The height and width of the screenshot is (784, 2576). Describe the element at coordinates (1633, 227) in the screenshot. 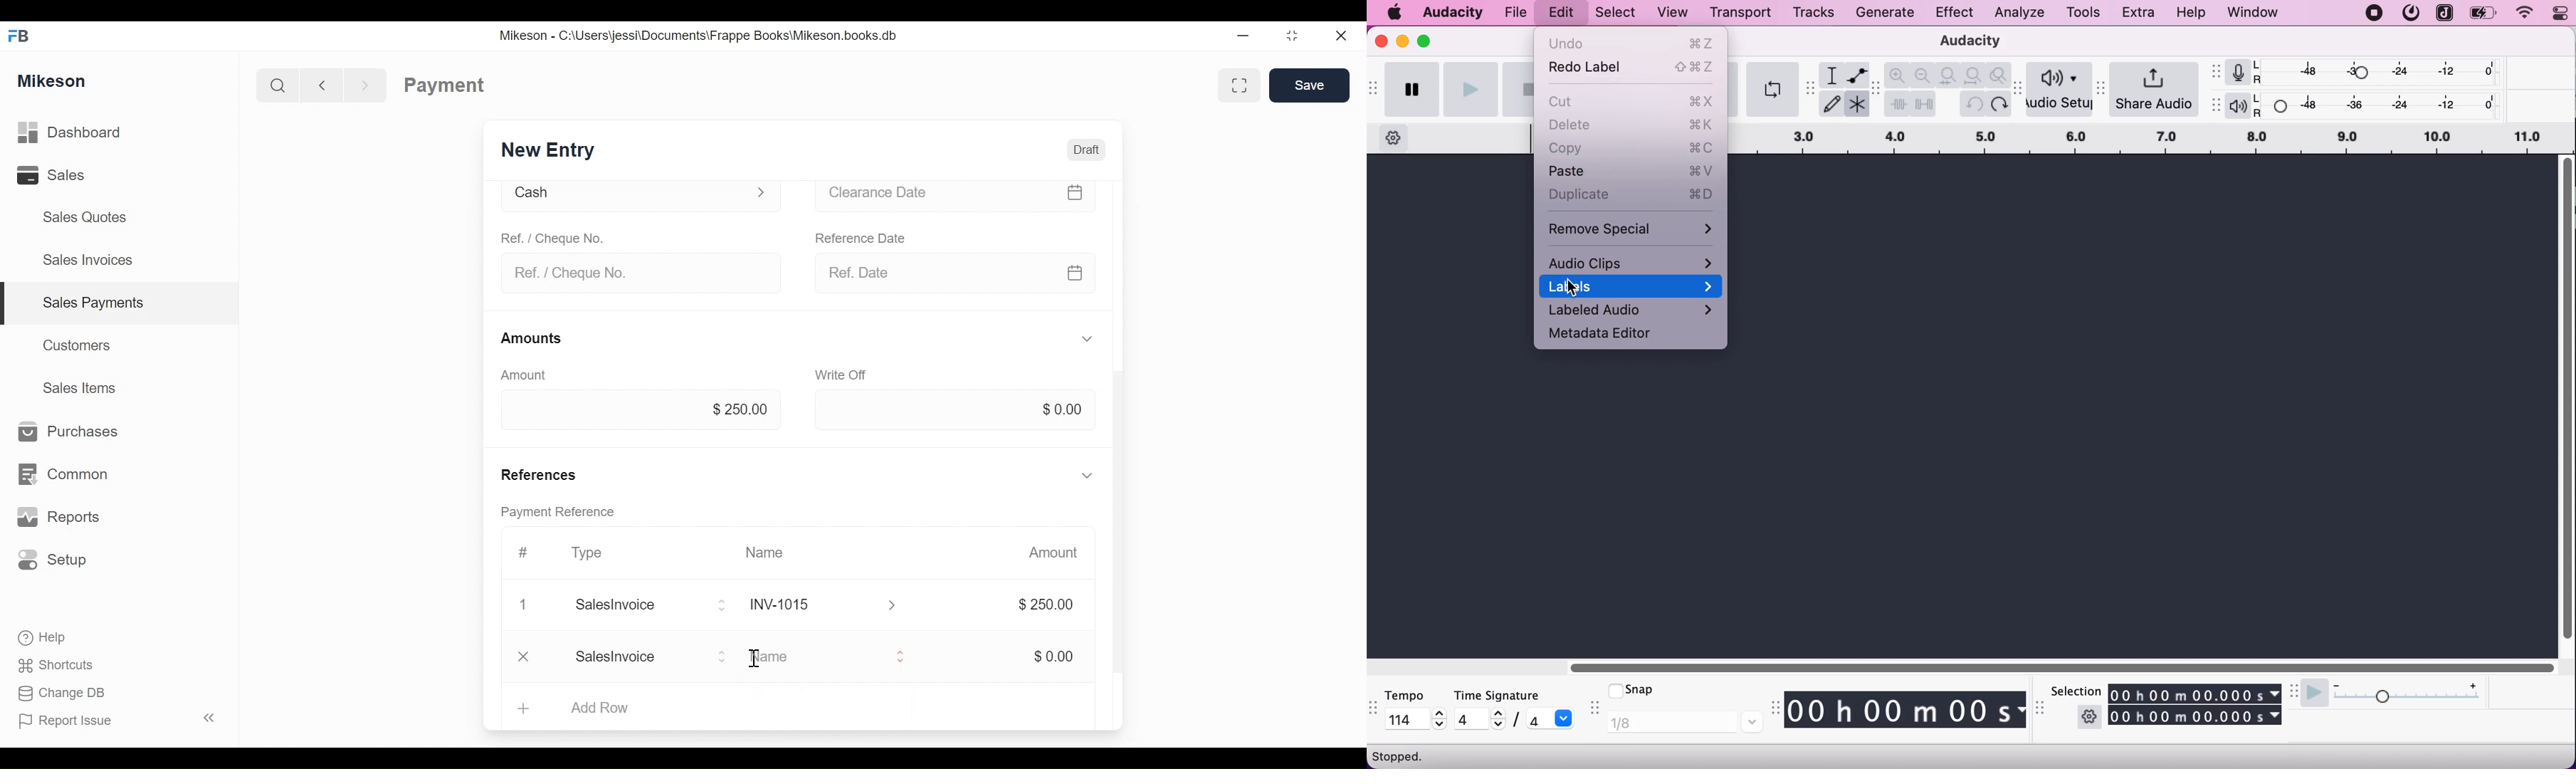

I see `remove special` at that location.